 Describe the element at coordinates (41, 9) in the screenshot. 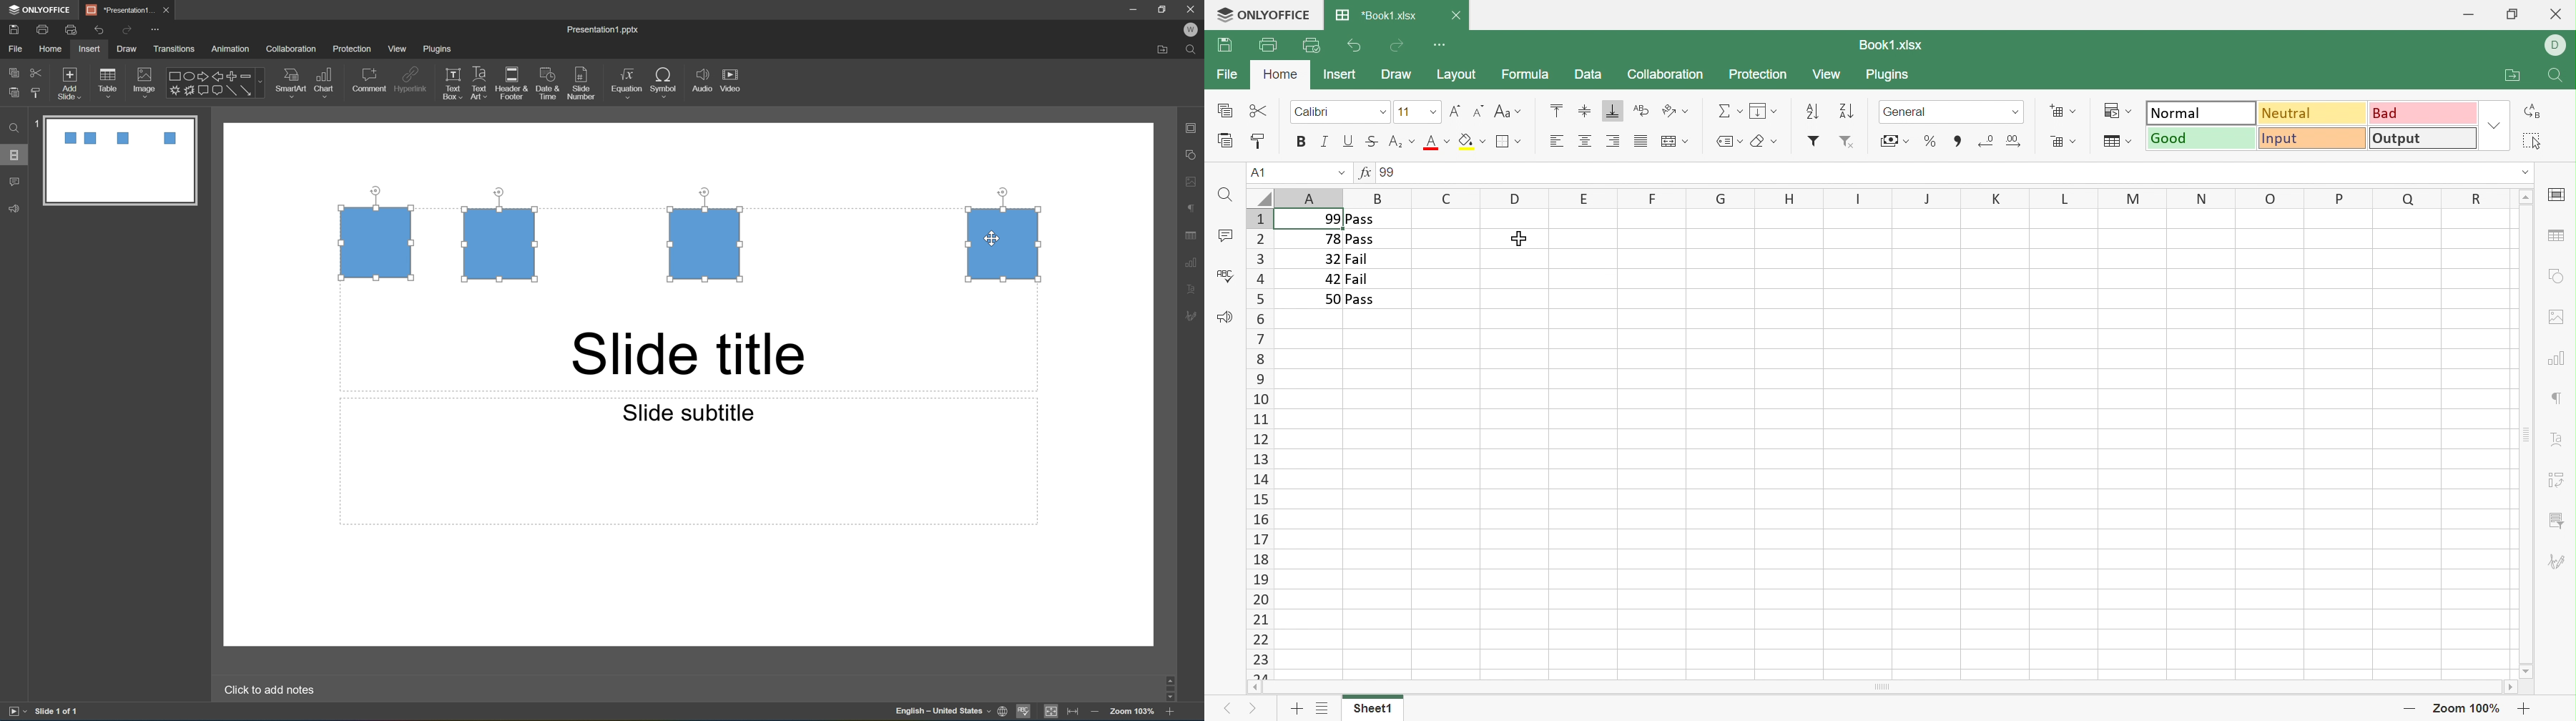

I see `ONLYOFFICE` at that location.